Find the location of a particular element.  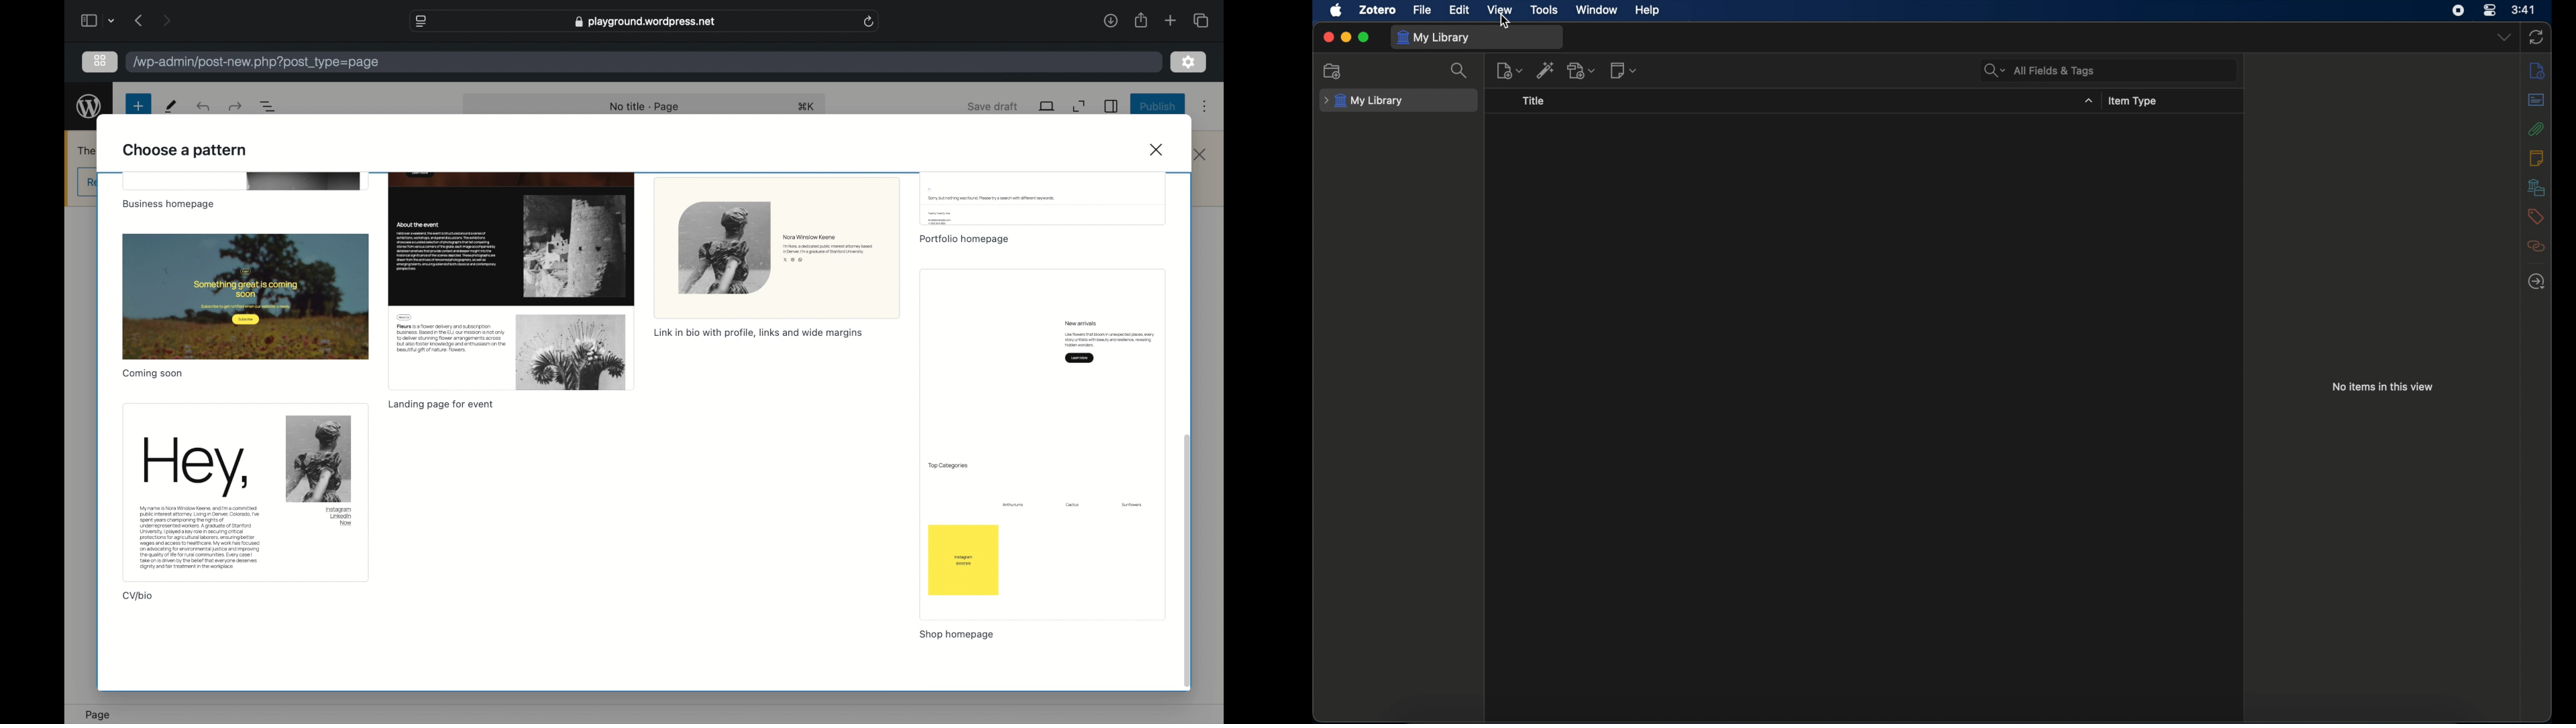

preview is located at coordinates (1045, 198).